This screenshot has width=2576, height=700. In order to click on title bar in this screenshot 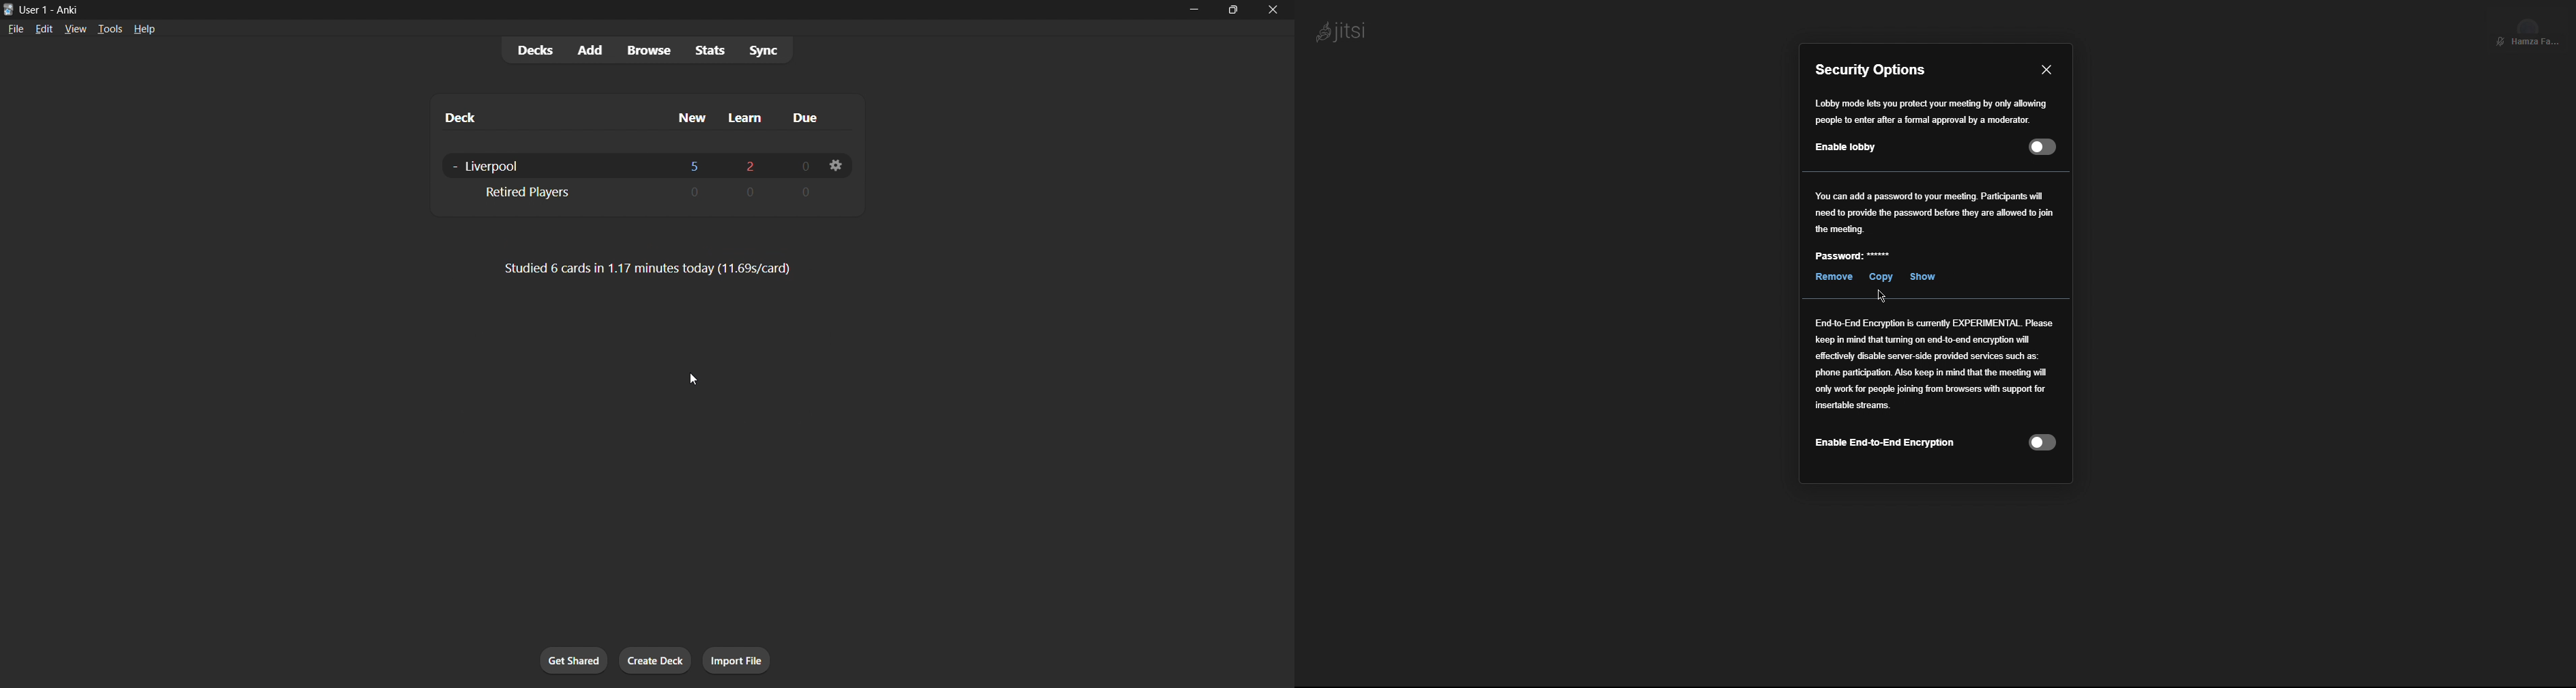, I will do `click(572, 10)`.